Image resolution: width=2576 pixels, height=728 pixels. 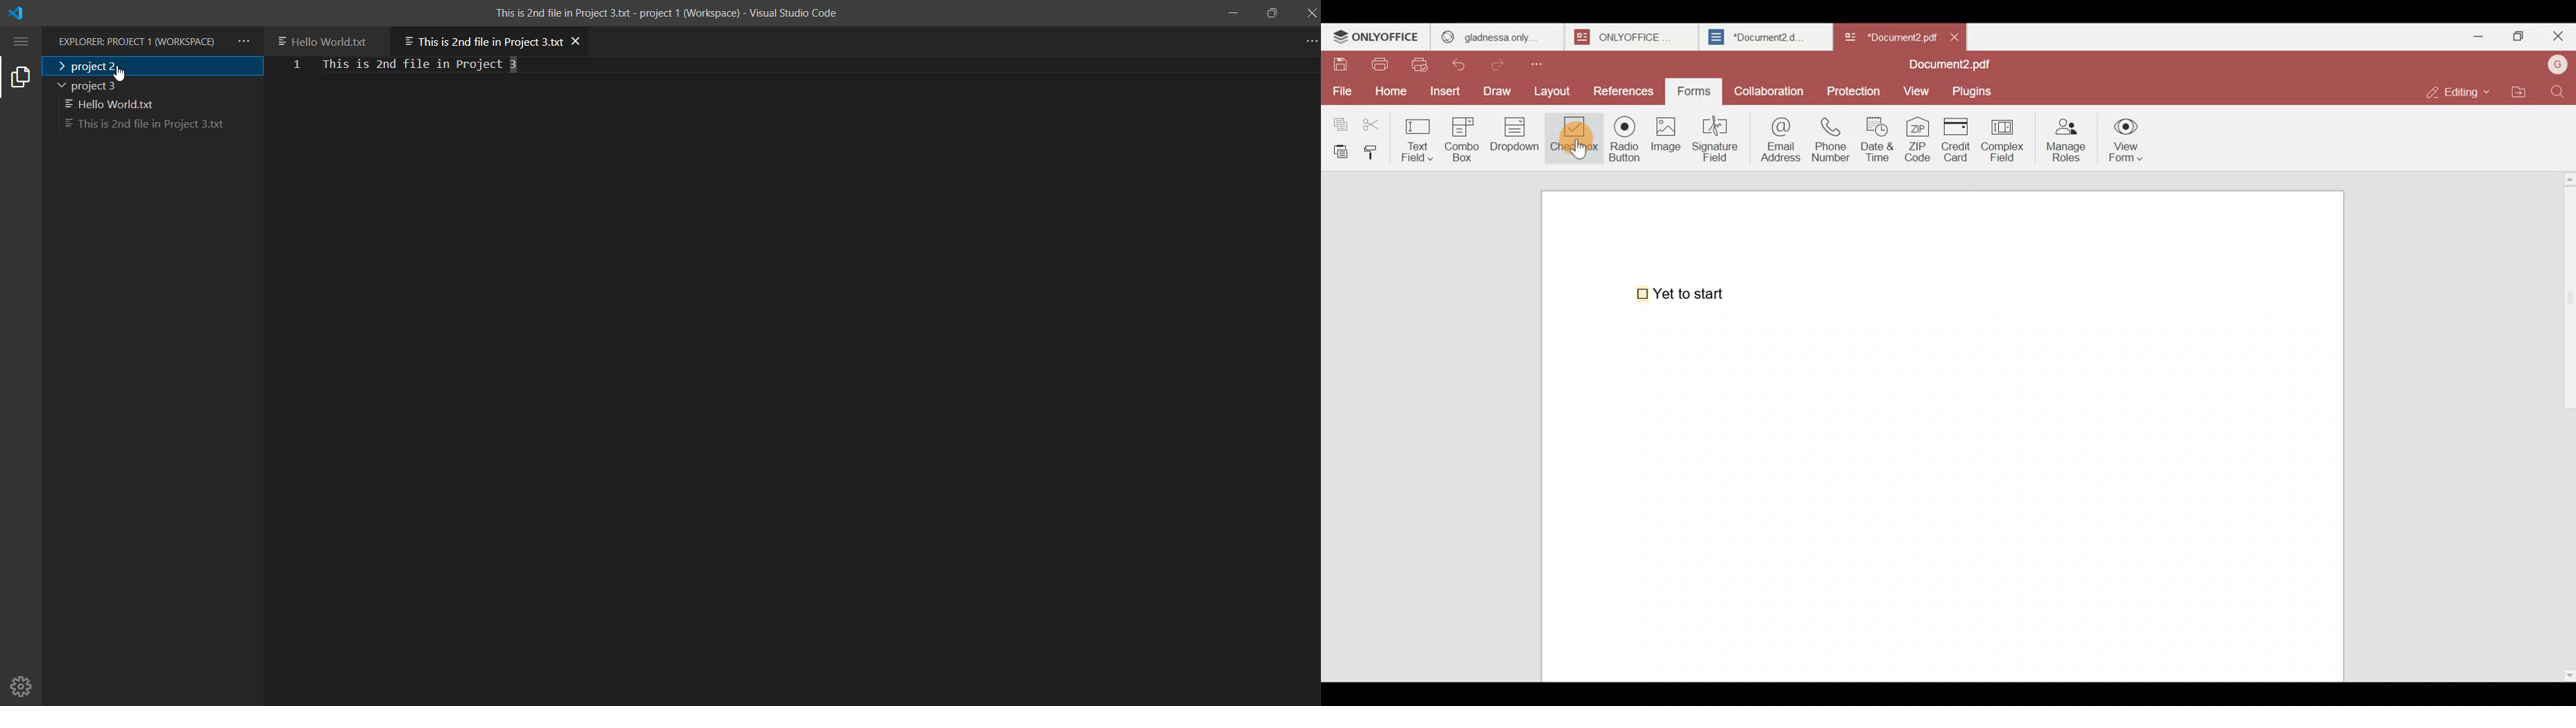 What do you see at coordinates (2558, 39) in the screenshot?
I see `Close` at bounding box center [2558, 39].